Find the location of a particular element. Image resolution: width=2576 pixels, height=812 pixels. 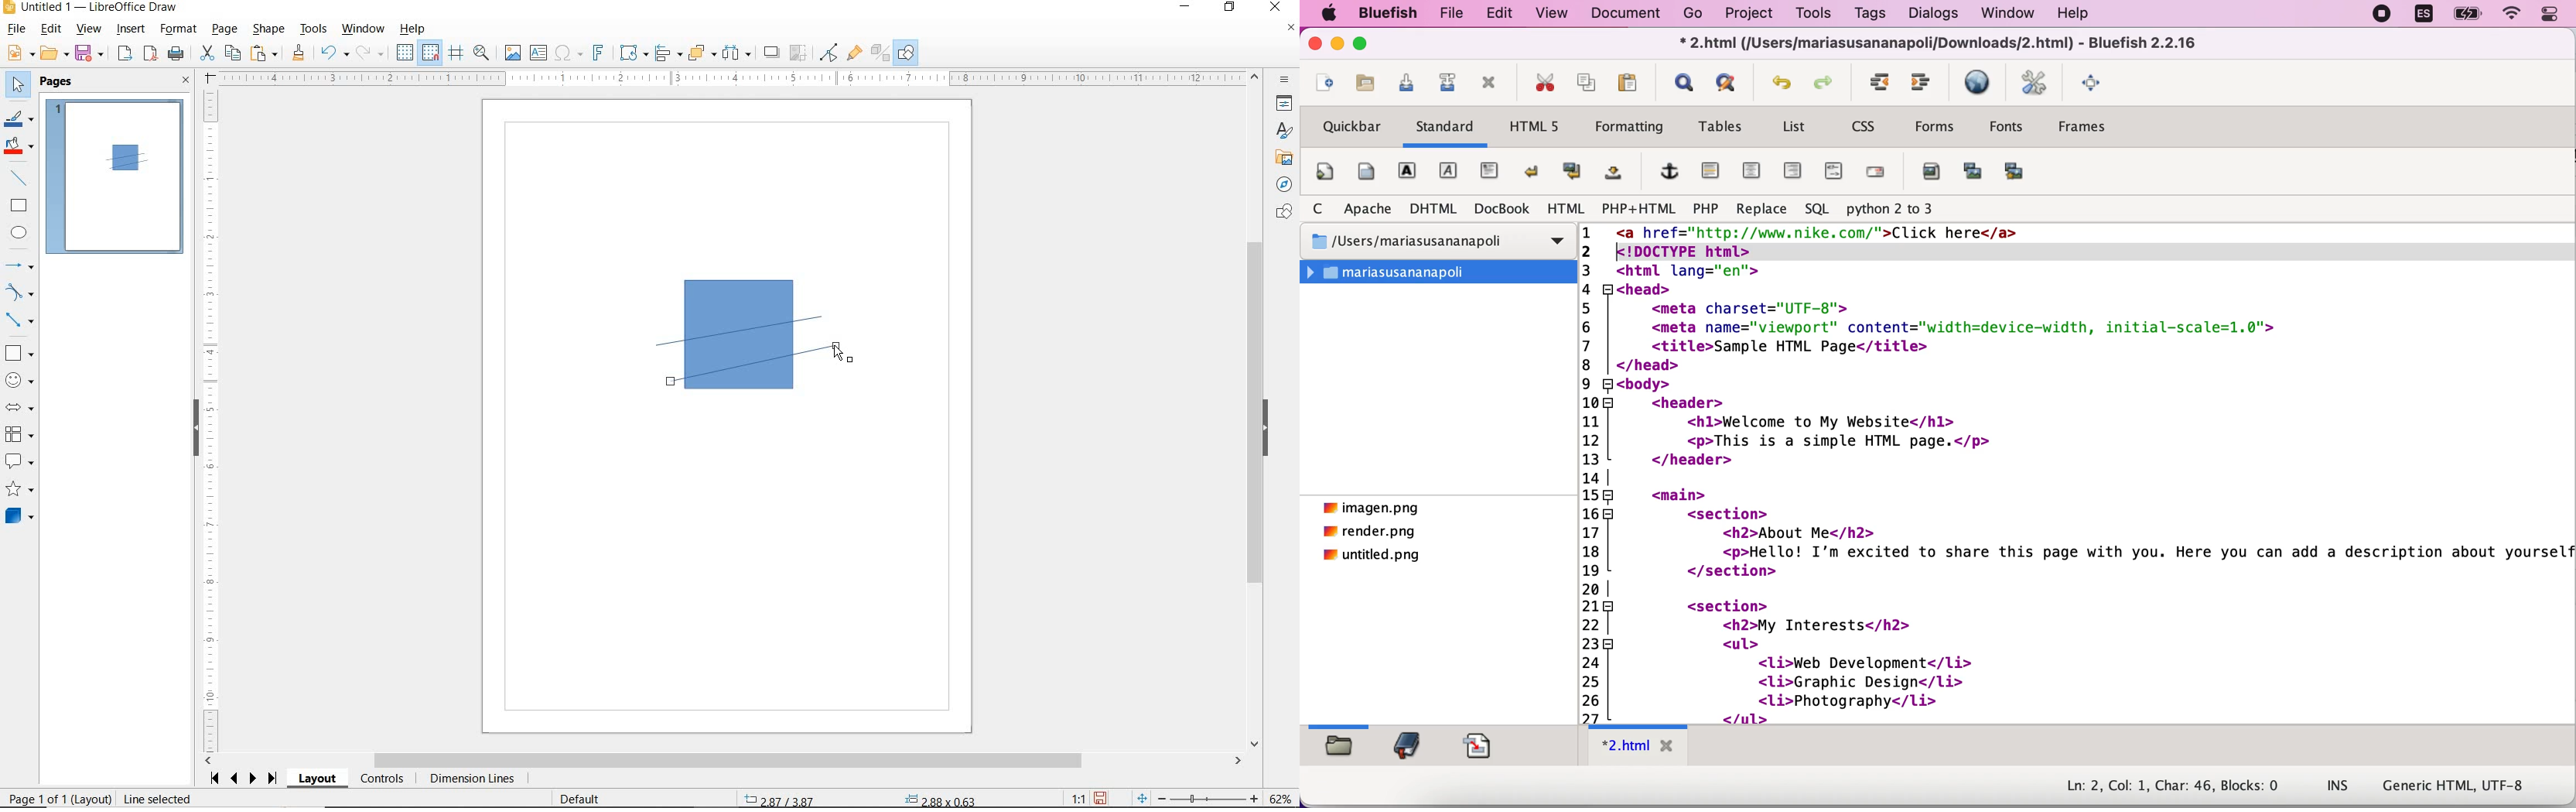

file is located at coordinates (1450, 13).